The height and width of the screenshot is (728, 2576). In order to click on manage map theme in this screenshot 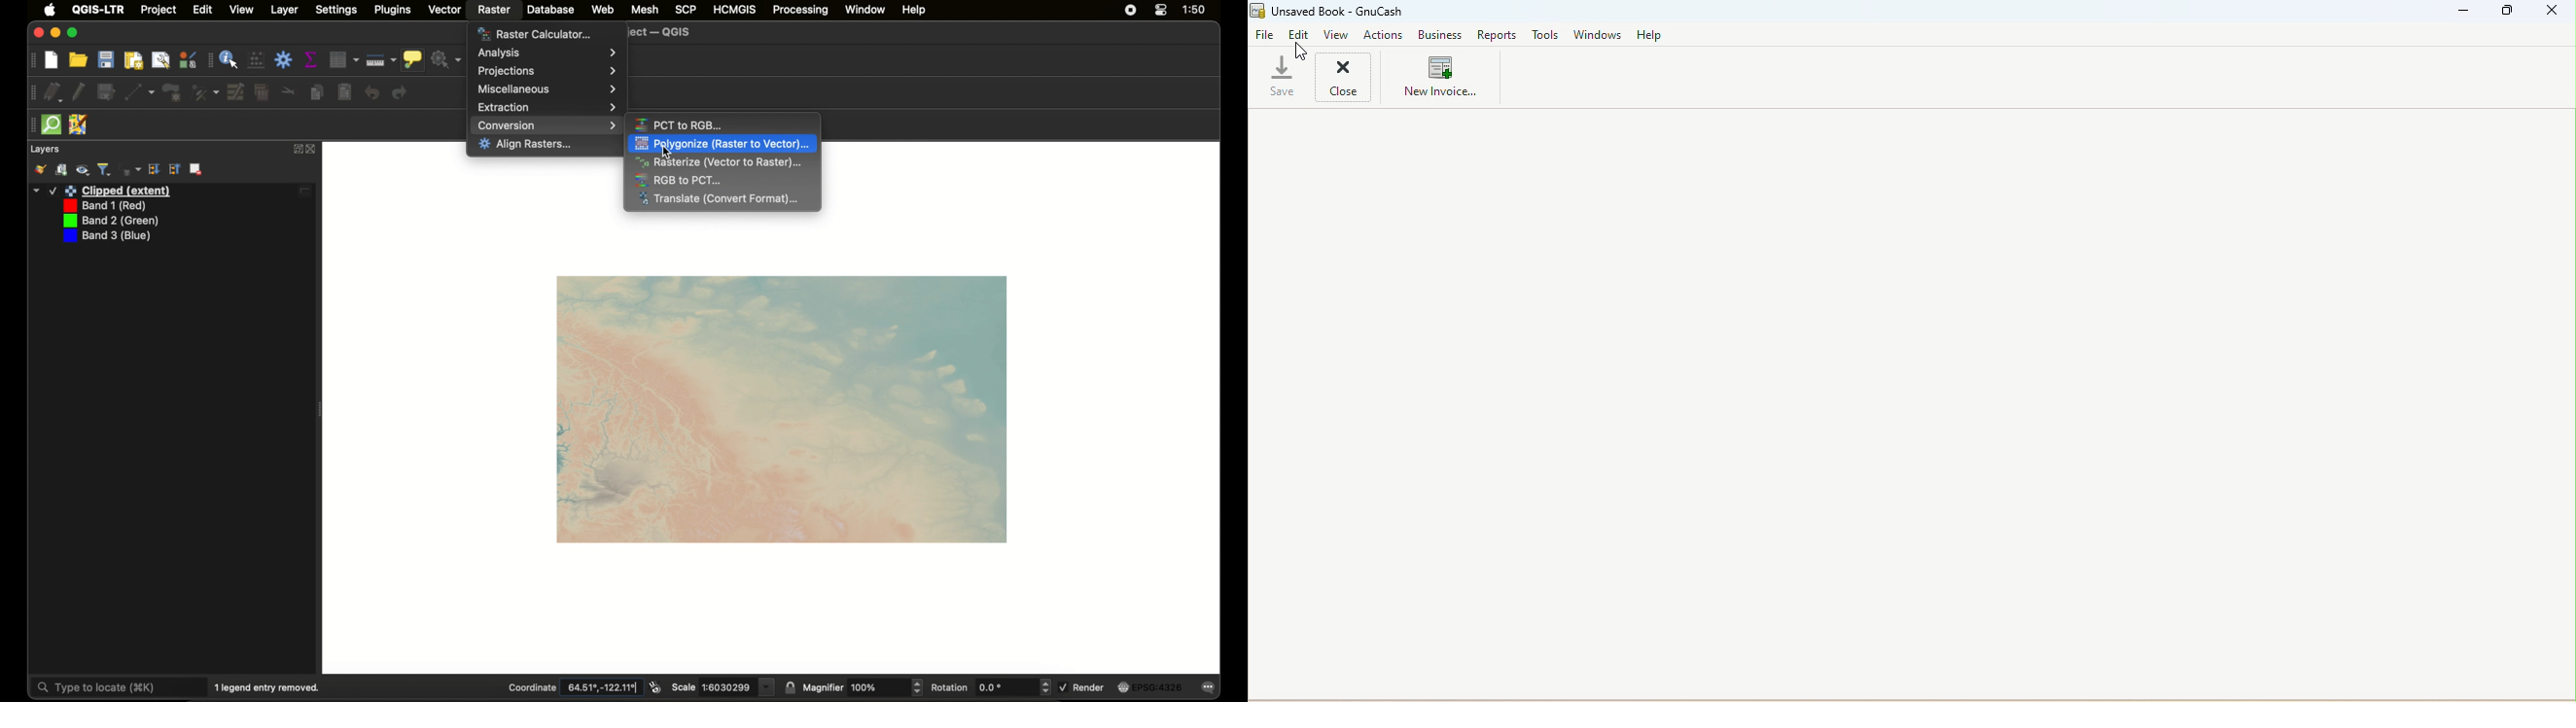, I will do `click(83, 170)`.